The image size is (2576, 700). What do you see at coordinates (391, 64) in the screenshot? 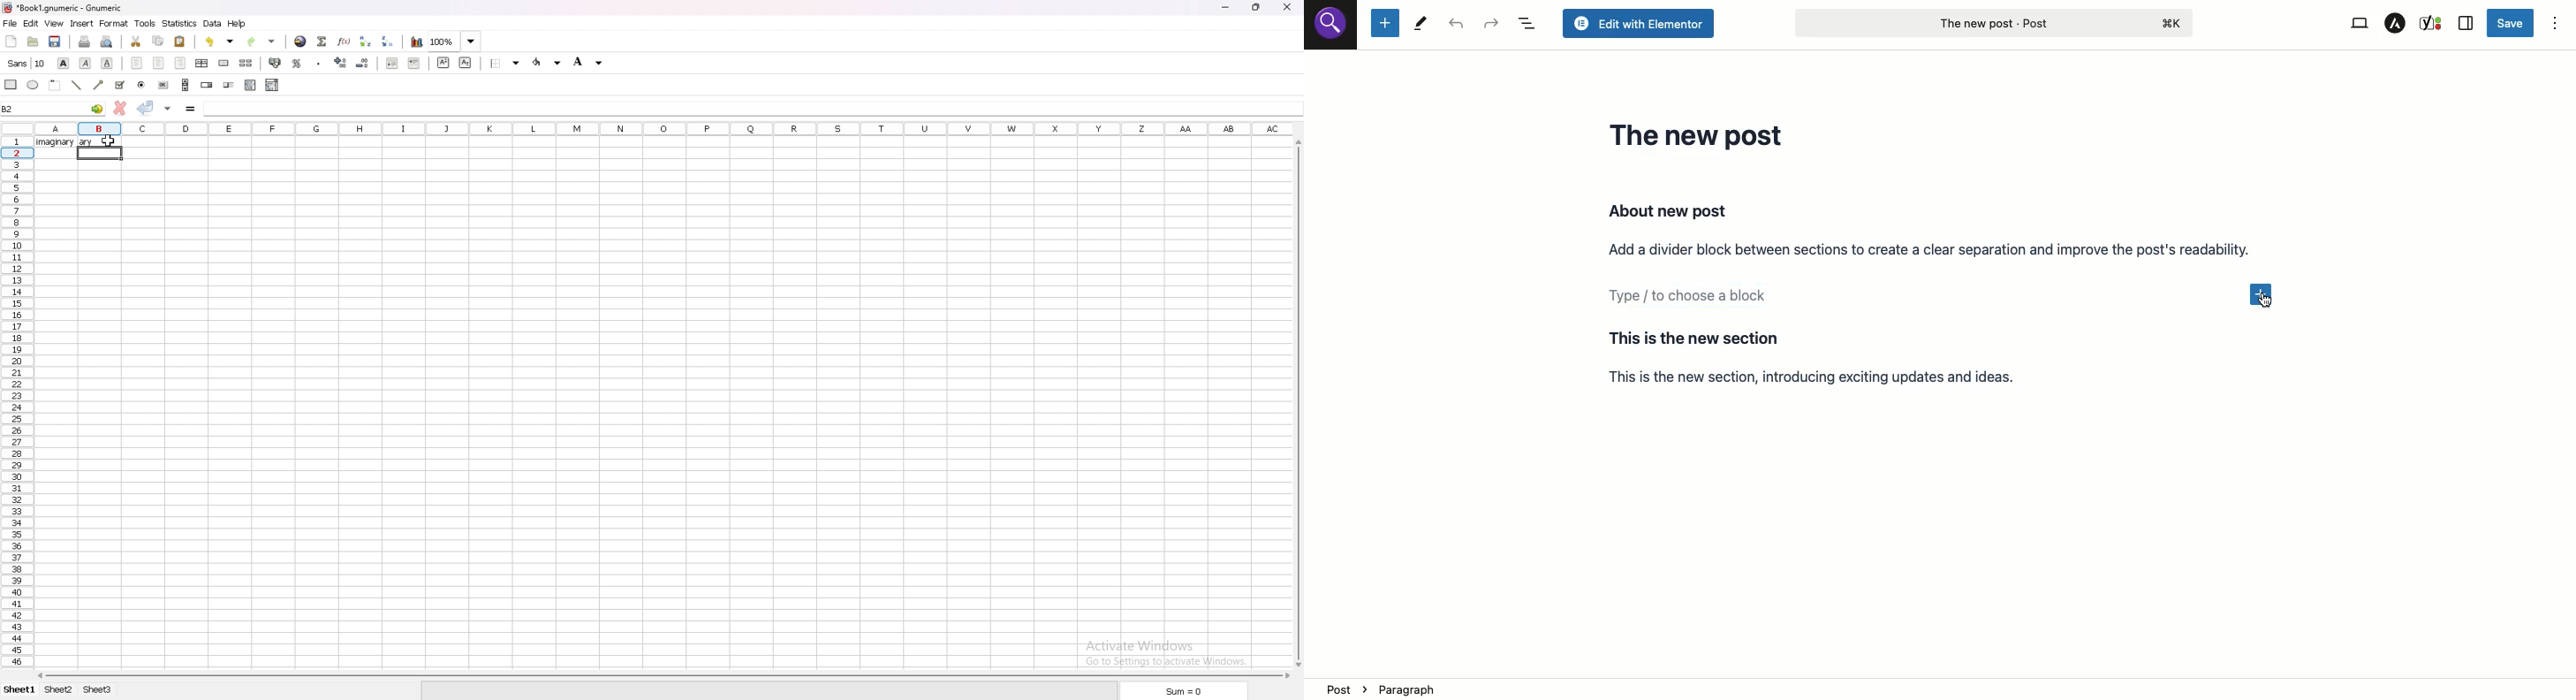
I see `decrease indent` at bounding box center [391, 64].